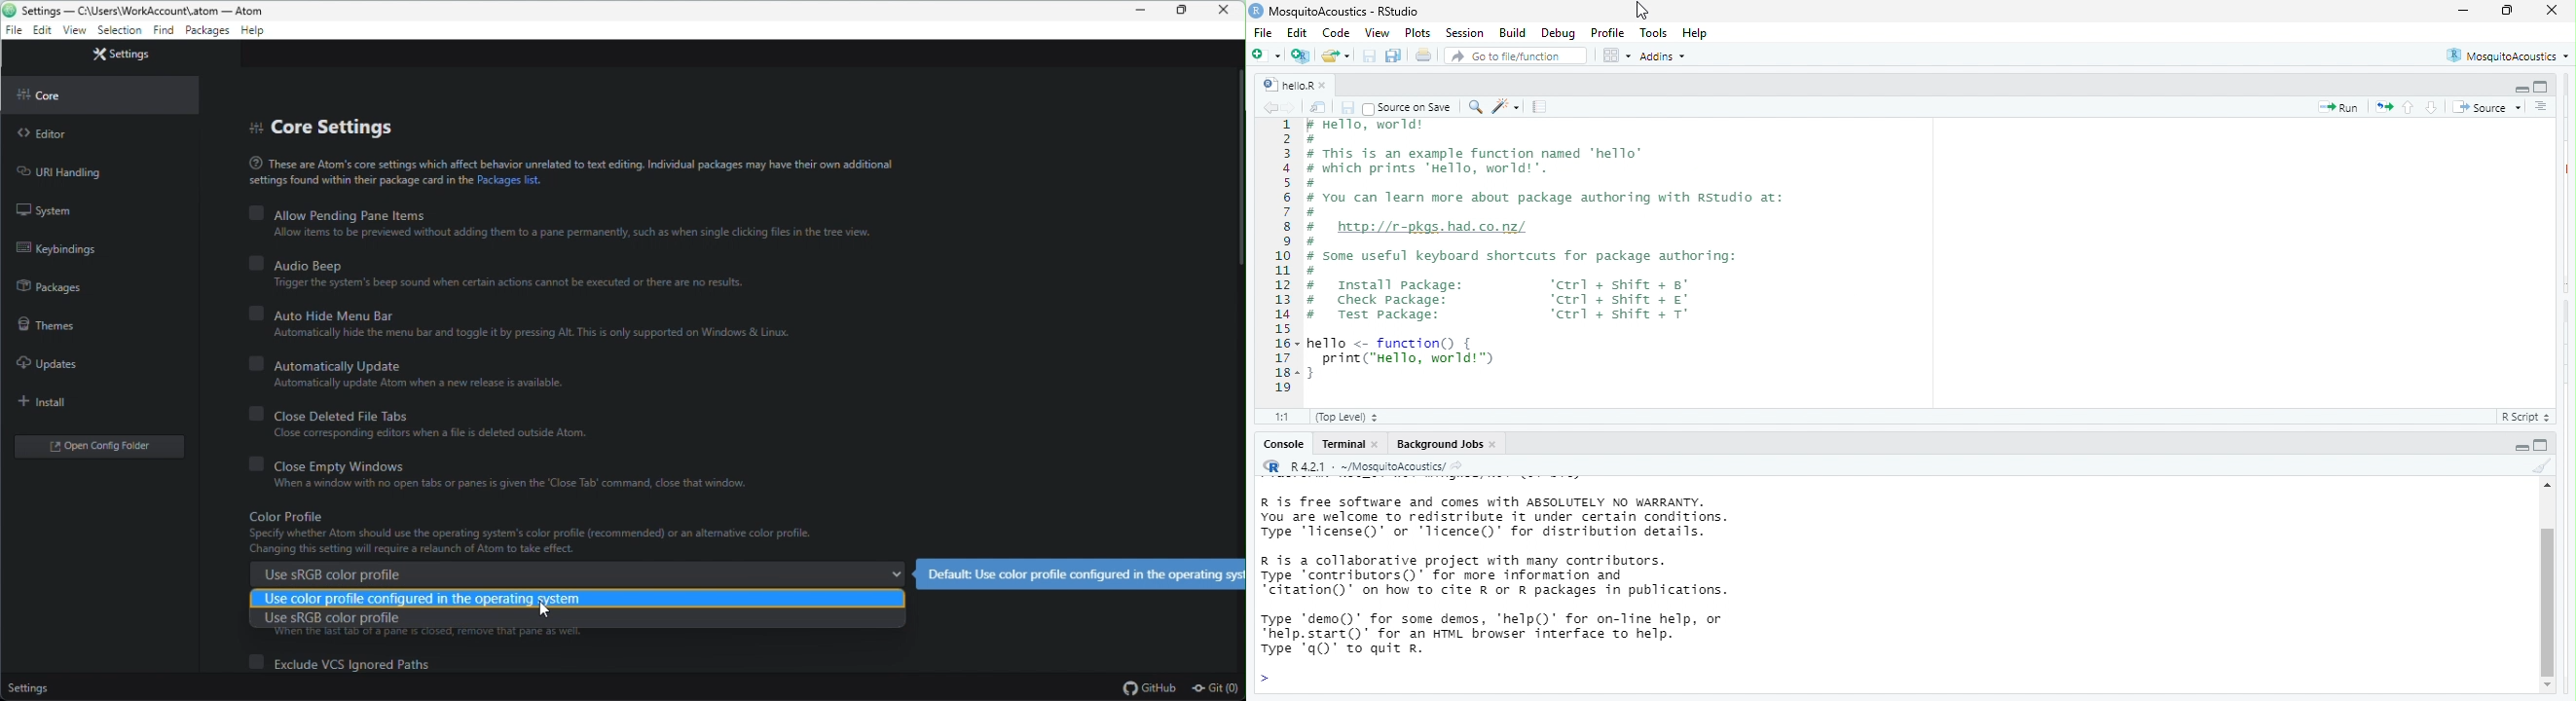 This screenshot has height=728, width=2576. I want to click on Help, so click(1697, 32).